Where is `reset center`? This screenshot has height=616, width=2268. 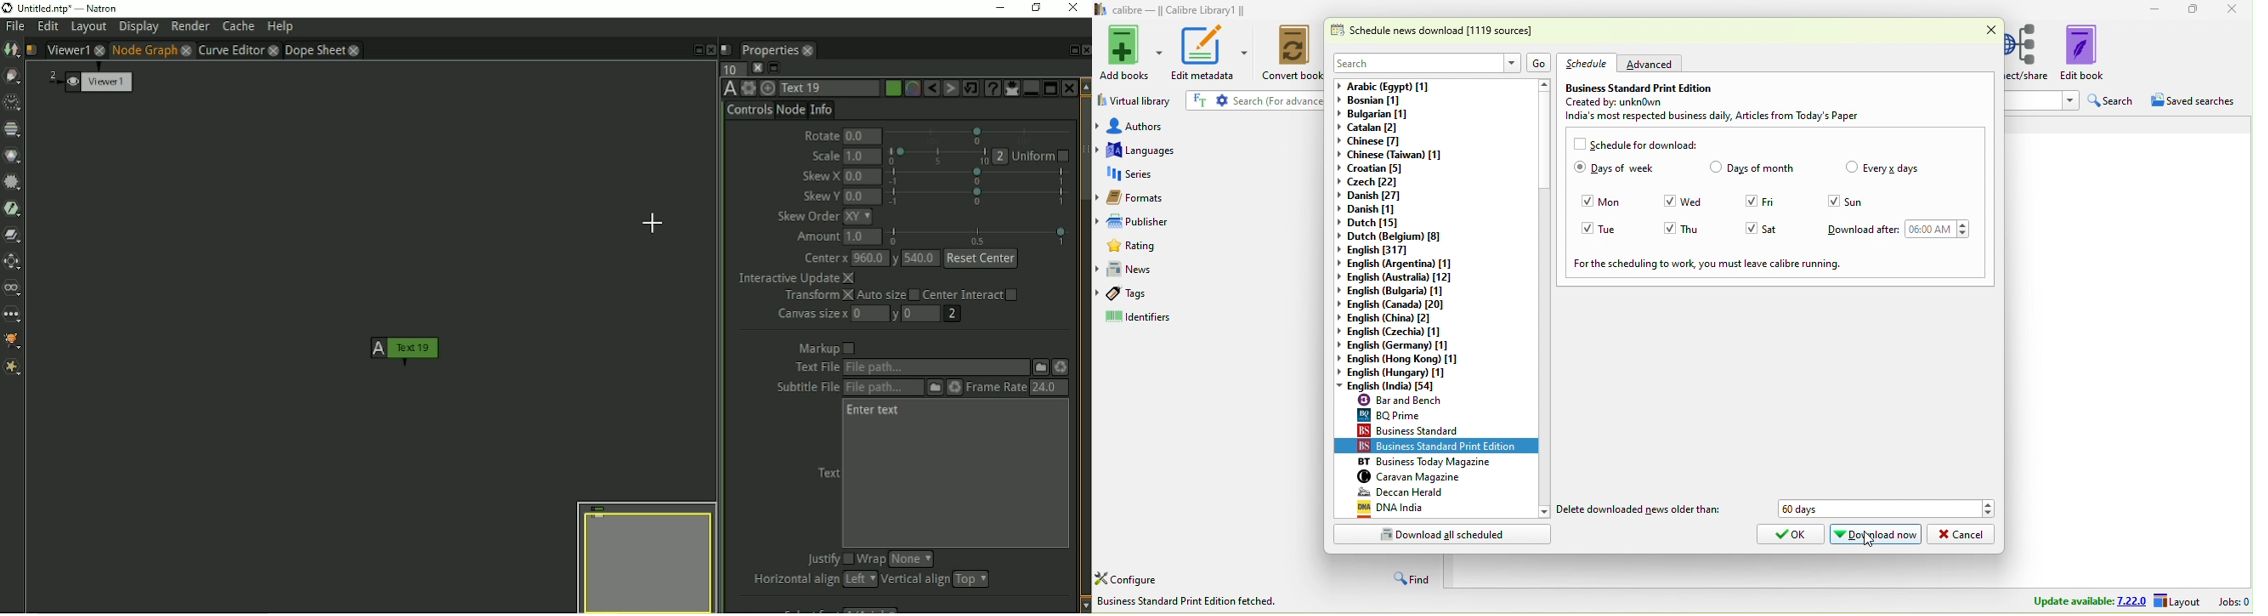 reset center is located at coordinates (981, 257).